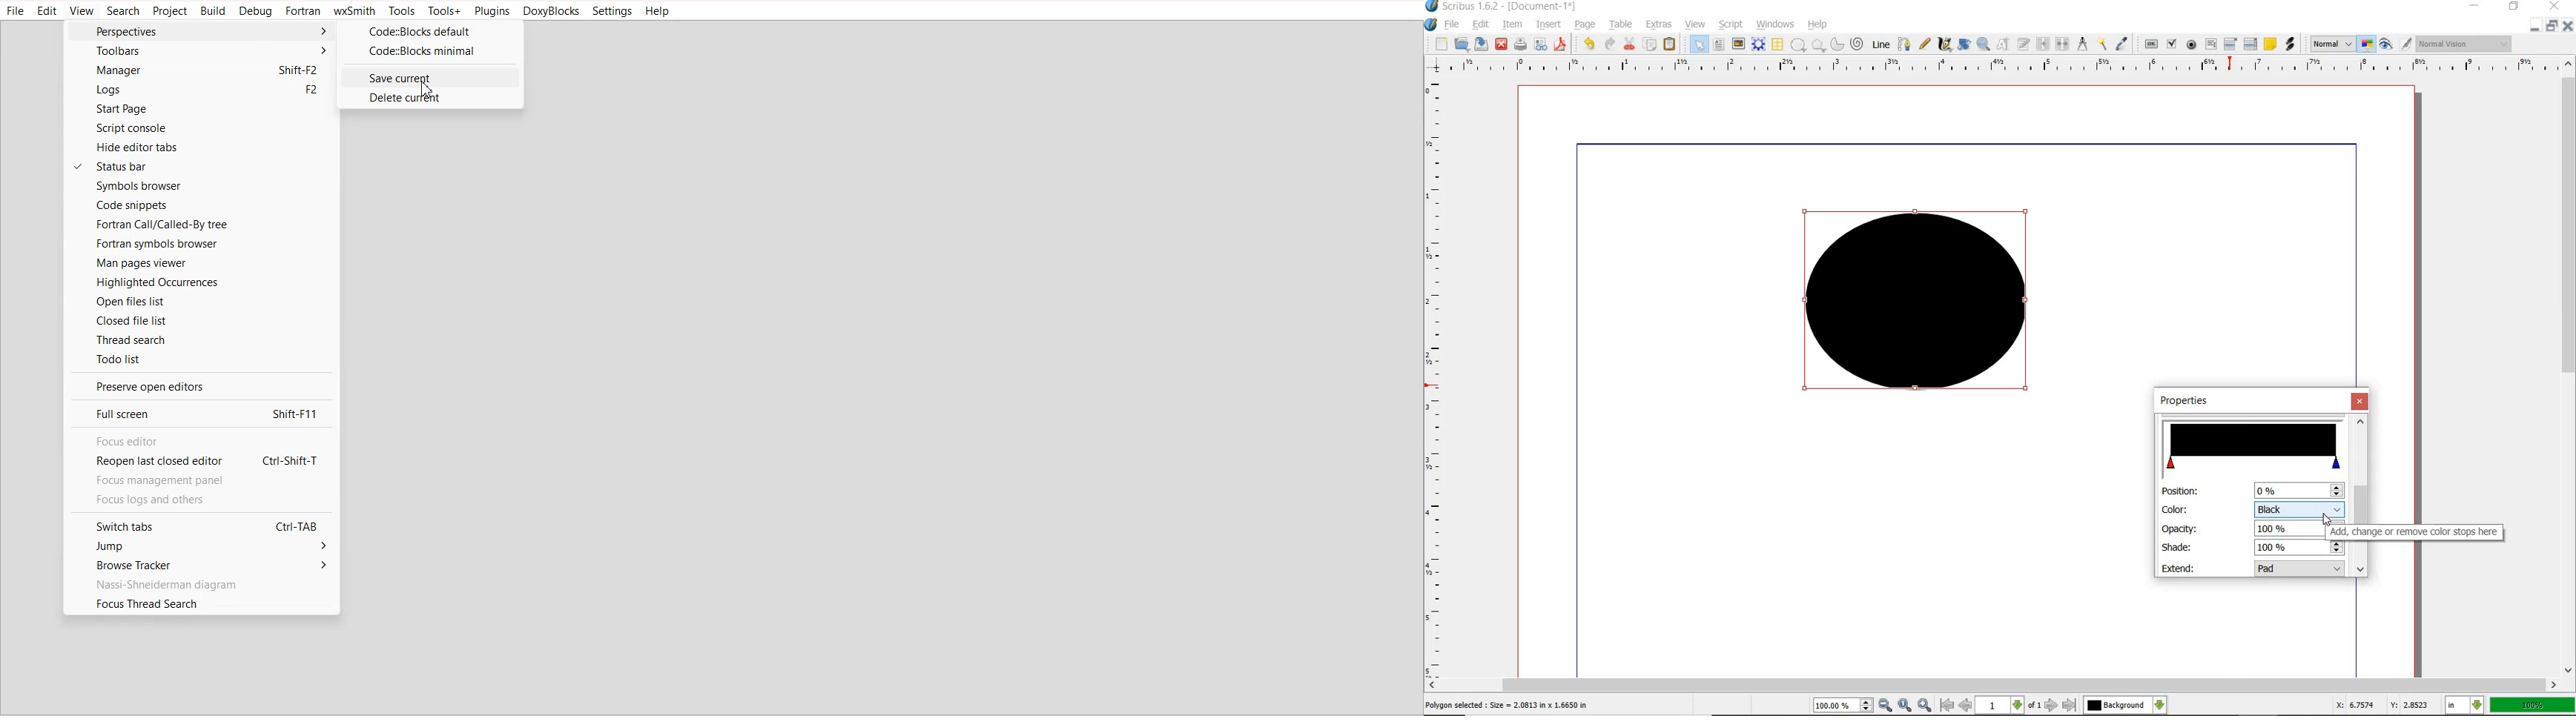 The image size is (2576, 728). What do you see at coordinates (1820, 23) in the screenshot?
I see `HELP` at bounding box center [1820, 23].